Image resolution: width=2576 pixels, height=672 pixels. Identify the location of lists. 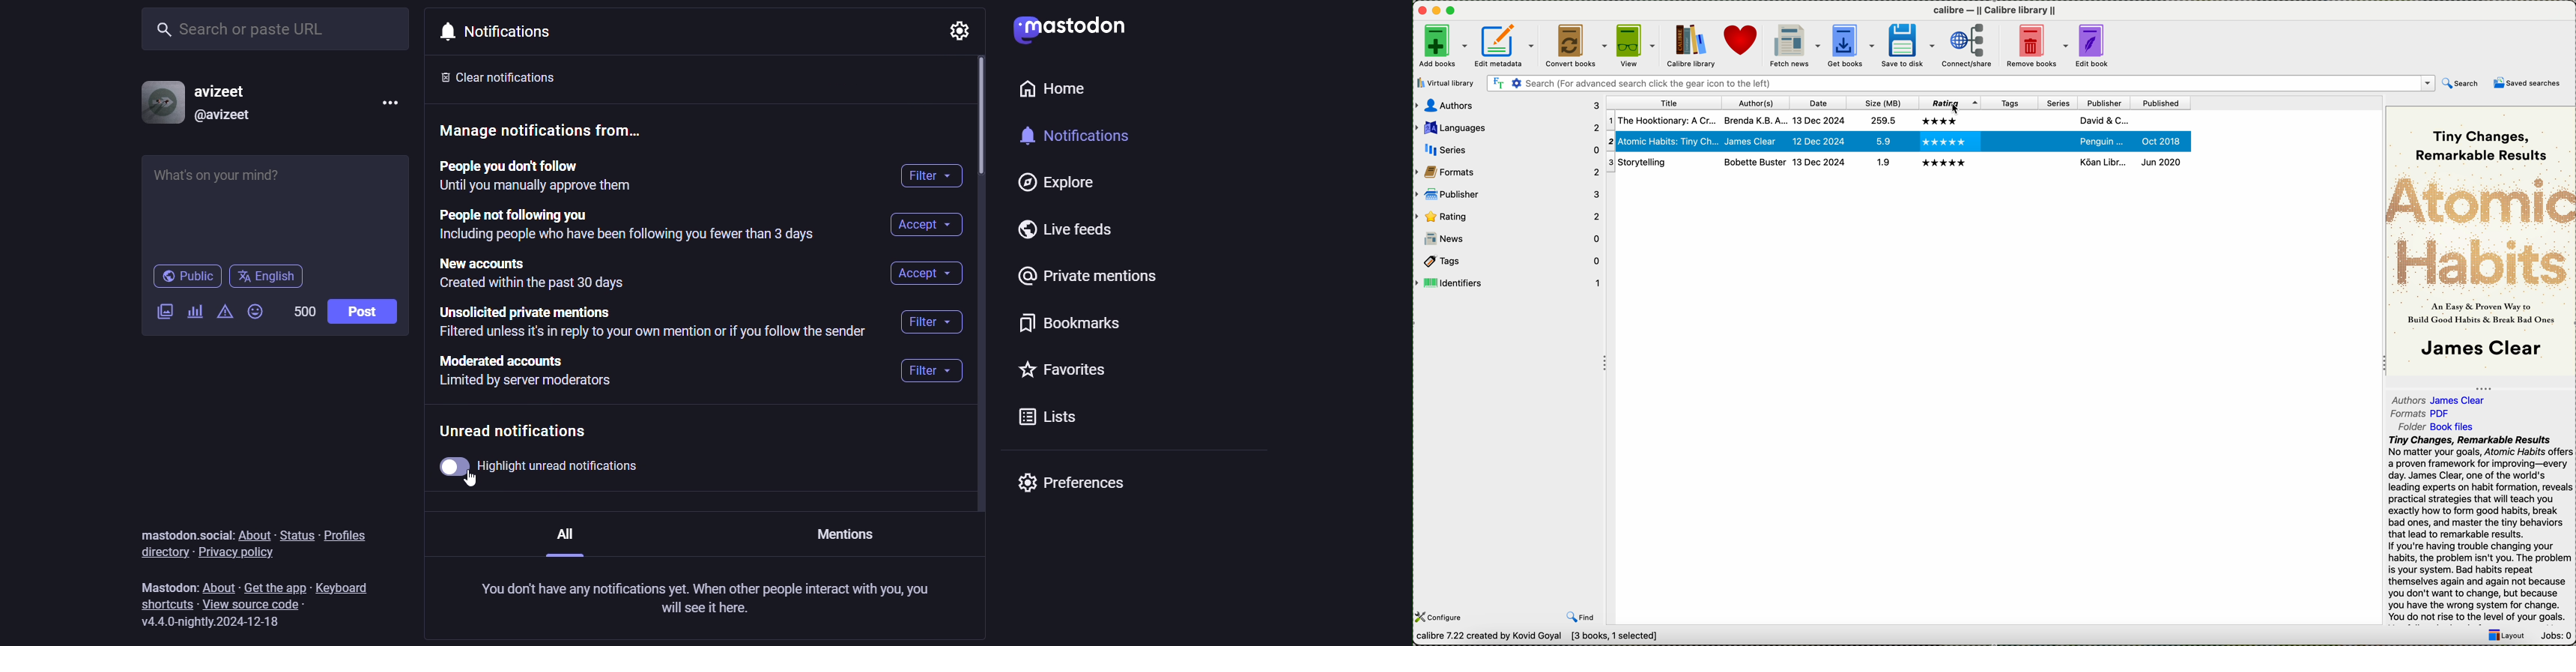
(1044, 416).